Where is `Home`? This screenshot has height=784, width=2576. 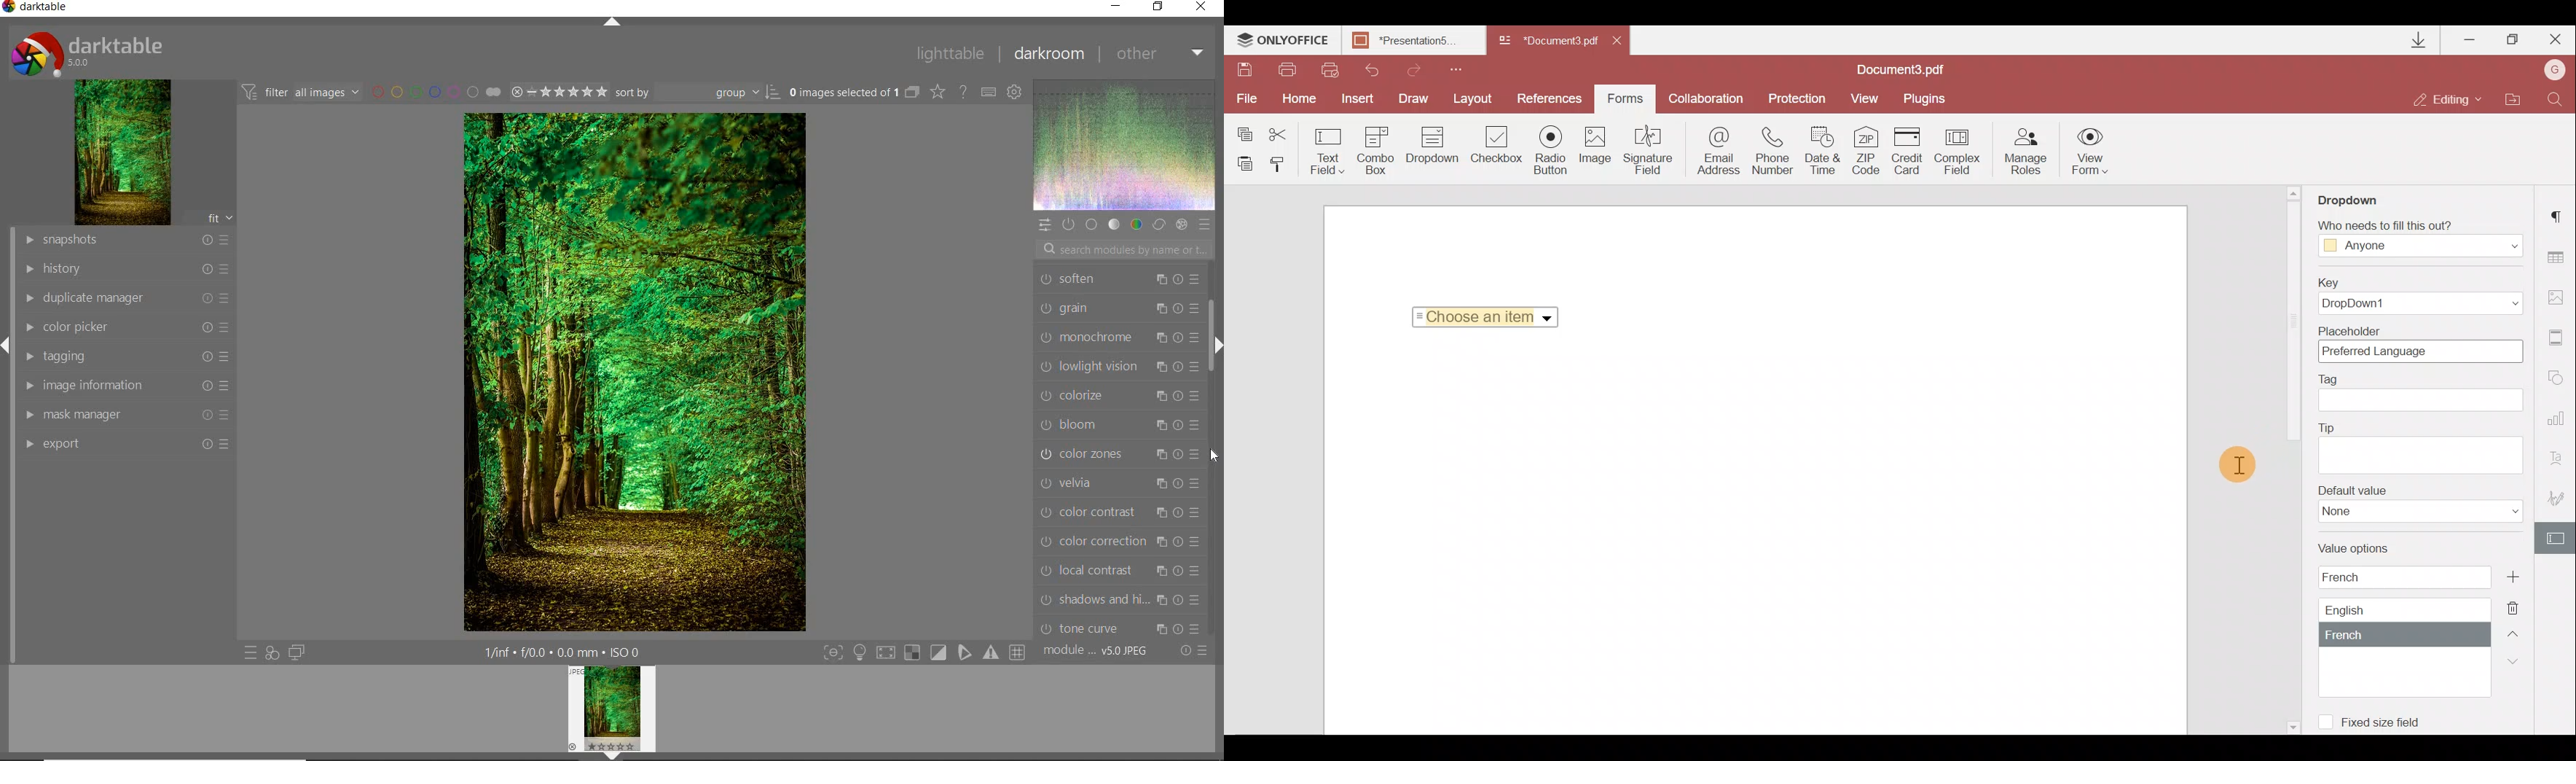
Home is located at coordinates (1296, 99).